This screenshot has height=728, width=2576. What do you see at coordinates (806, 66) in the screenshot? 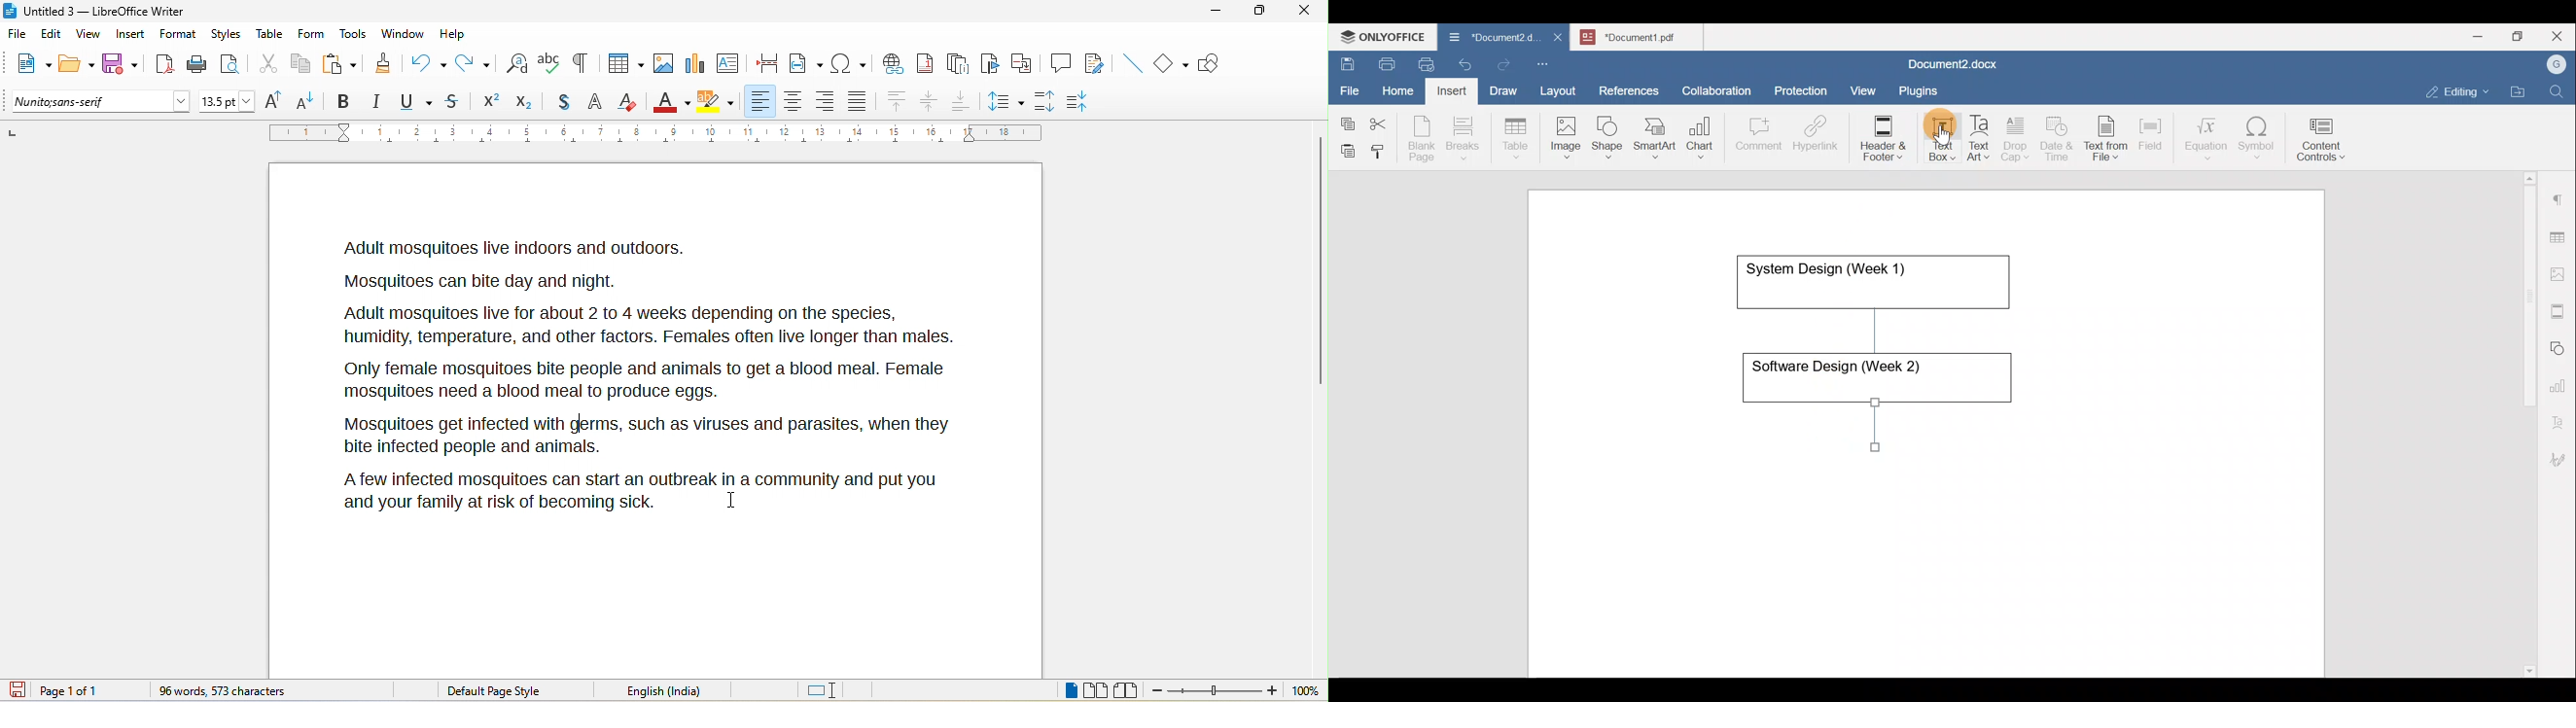
I see `field ` at bounding box center [806, 66].